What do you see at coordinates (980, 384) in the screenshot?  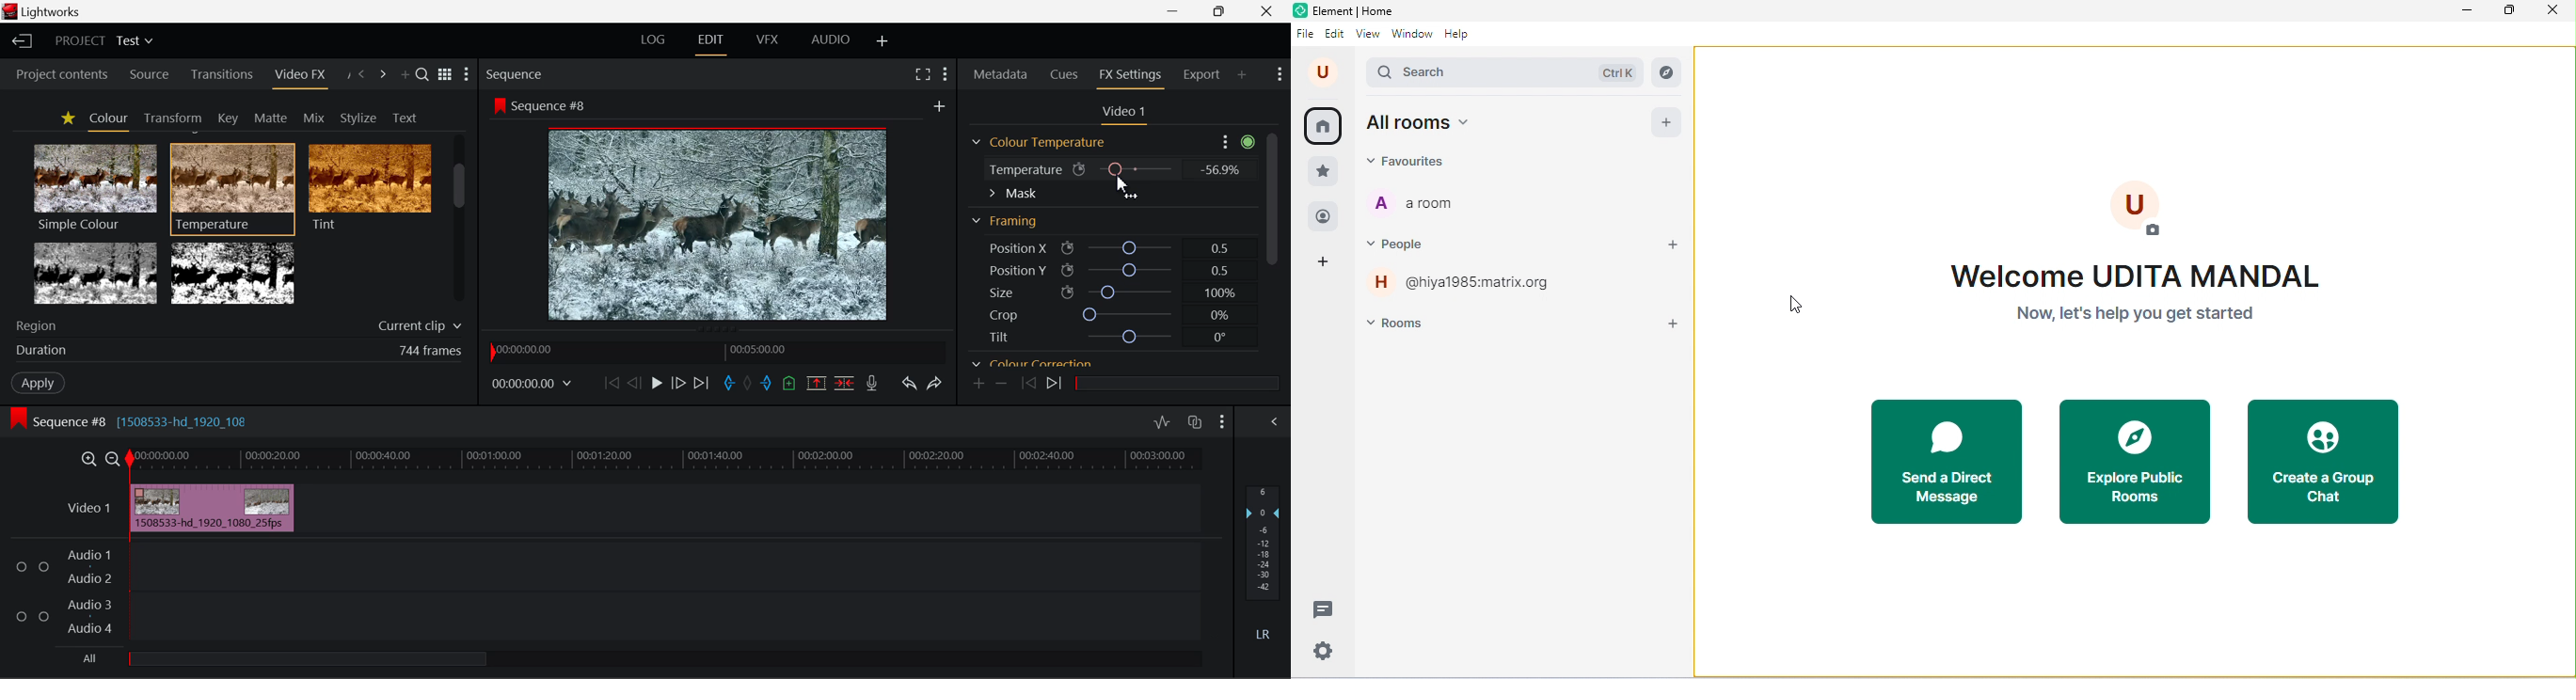 I see `Add keyframe` at bounding box center [980, 384].